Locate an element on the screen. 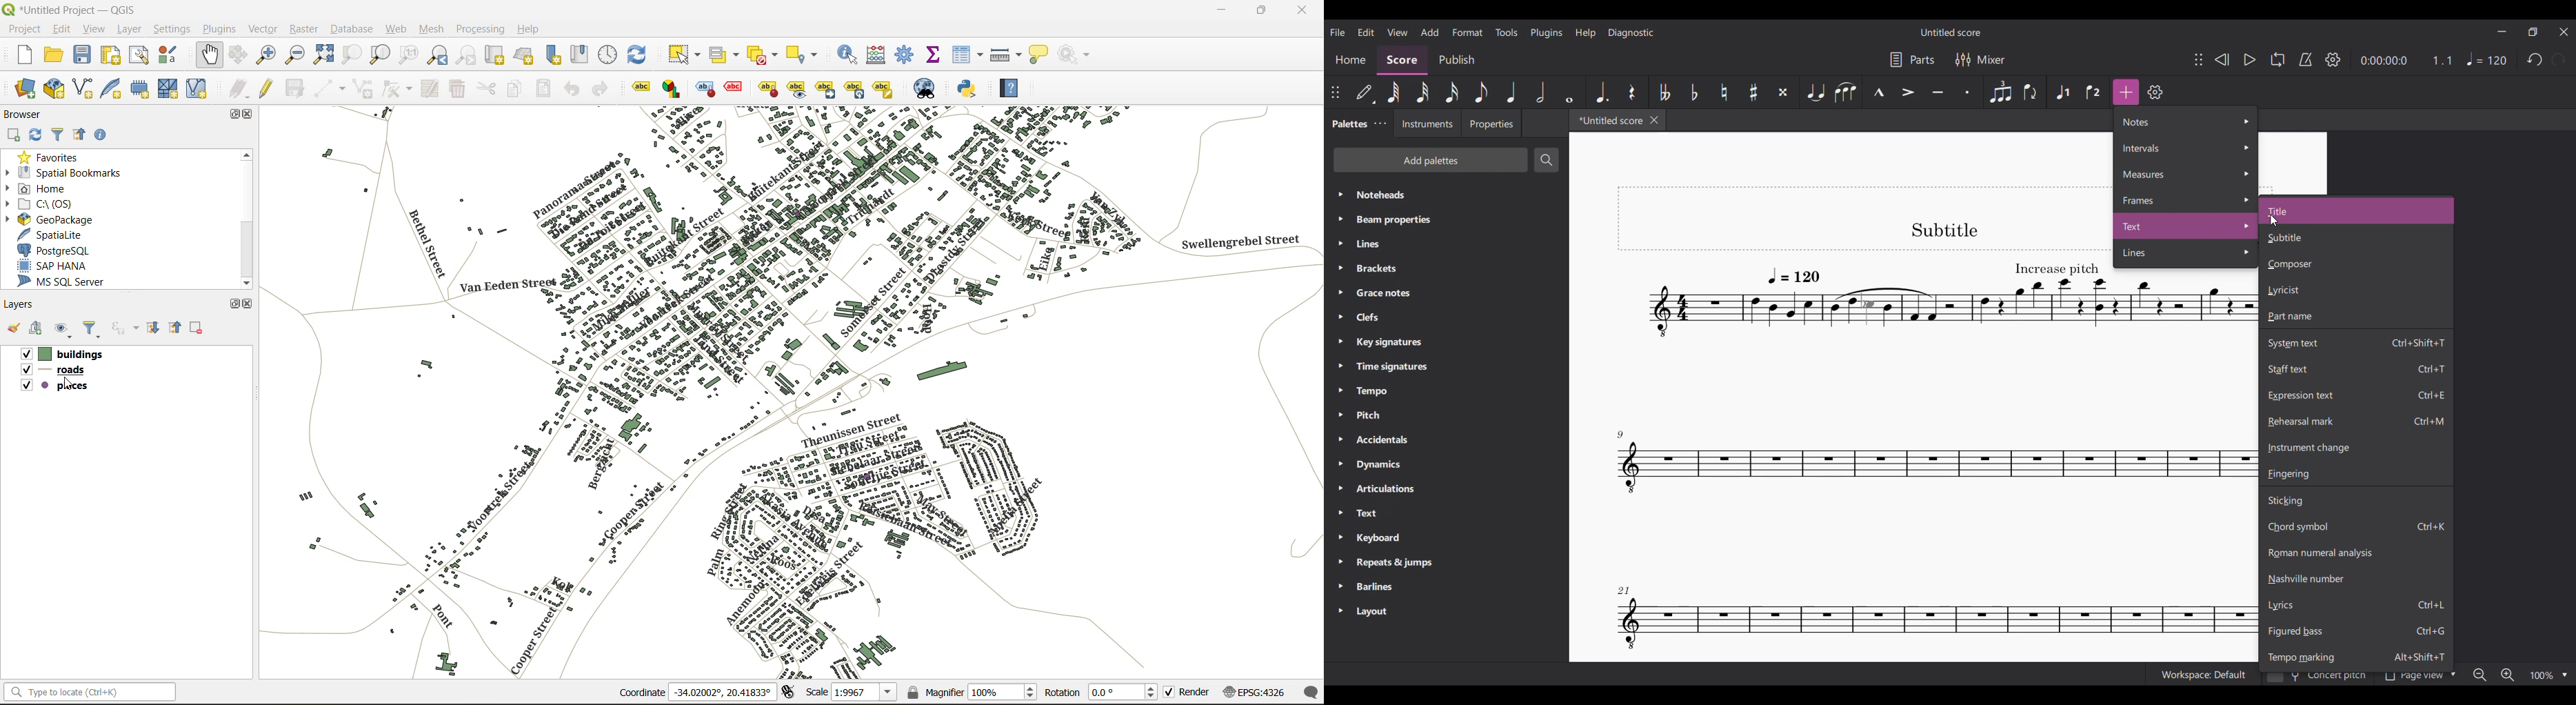 This screenshot has width=2576, height=728. Zoom options is located at coordinates (2550, 675).